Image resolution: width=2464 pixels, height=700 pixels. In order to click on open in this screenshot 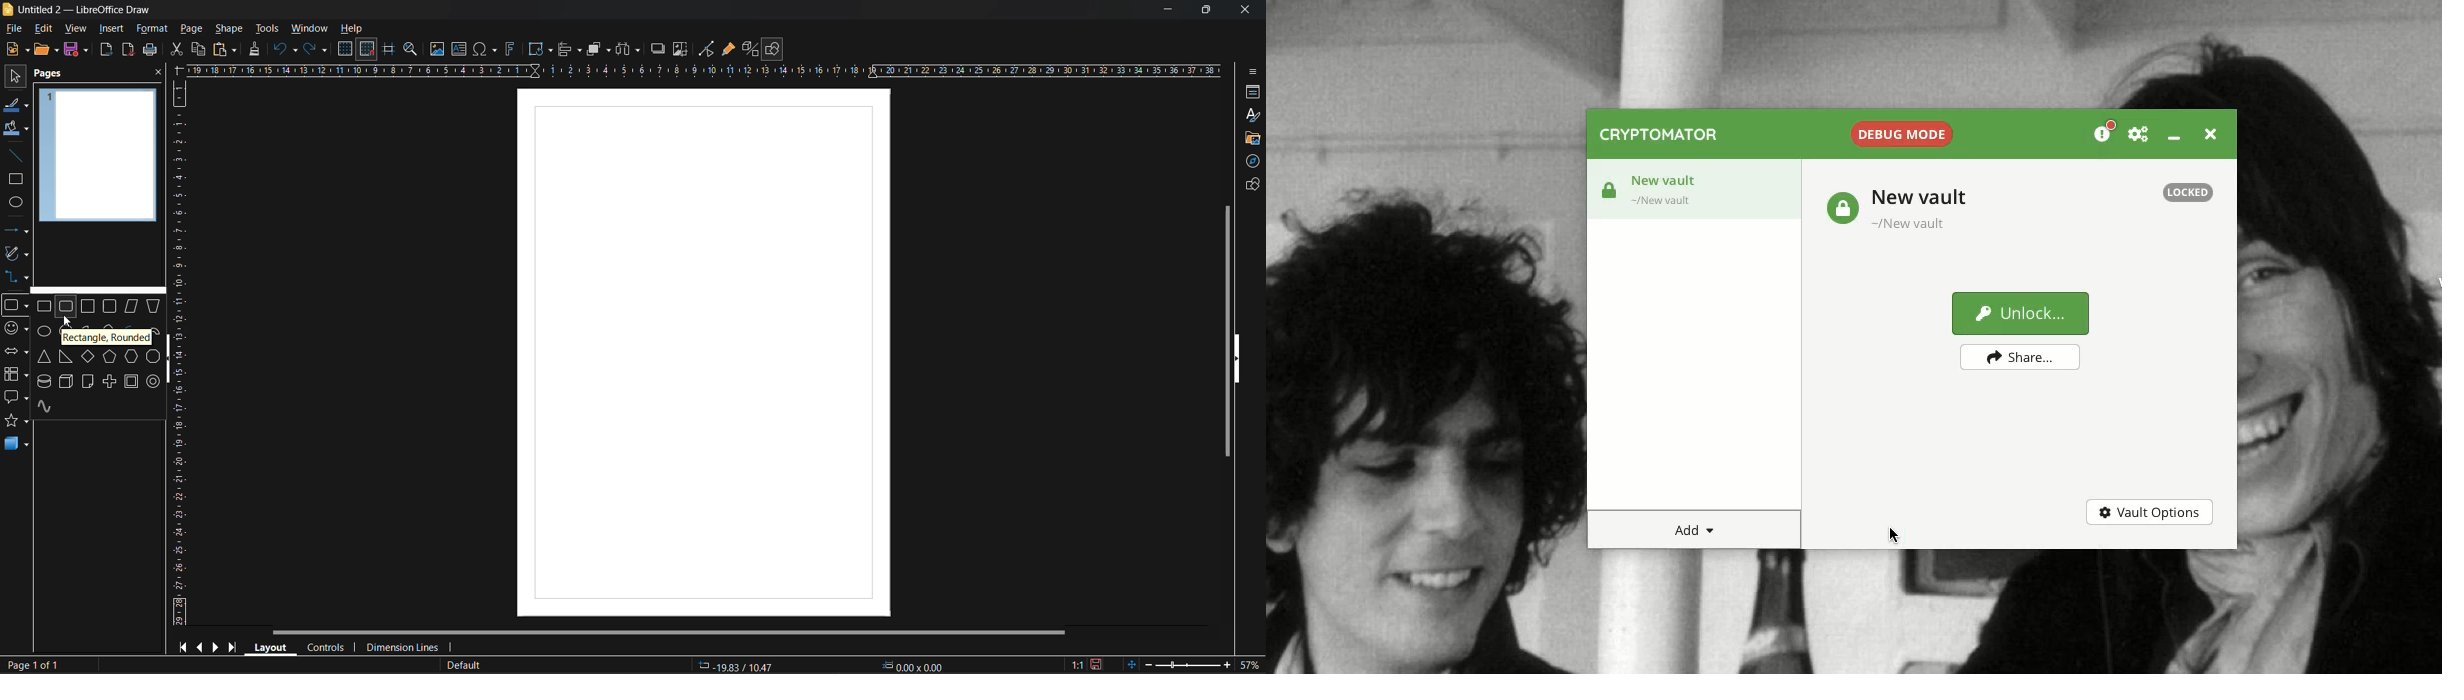, I will do `click(46, 50)`.